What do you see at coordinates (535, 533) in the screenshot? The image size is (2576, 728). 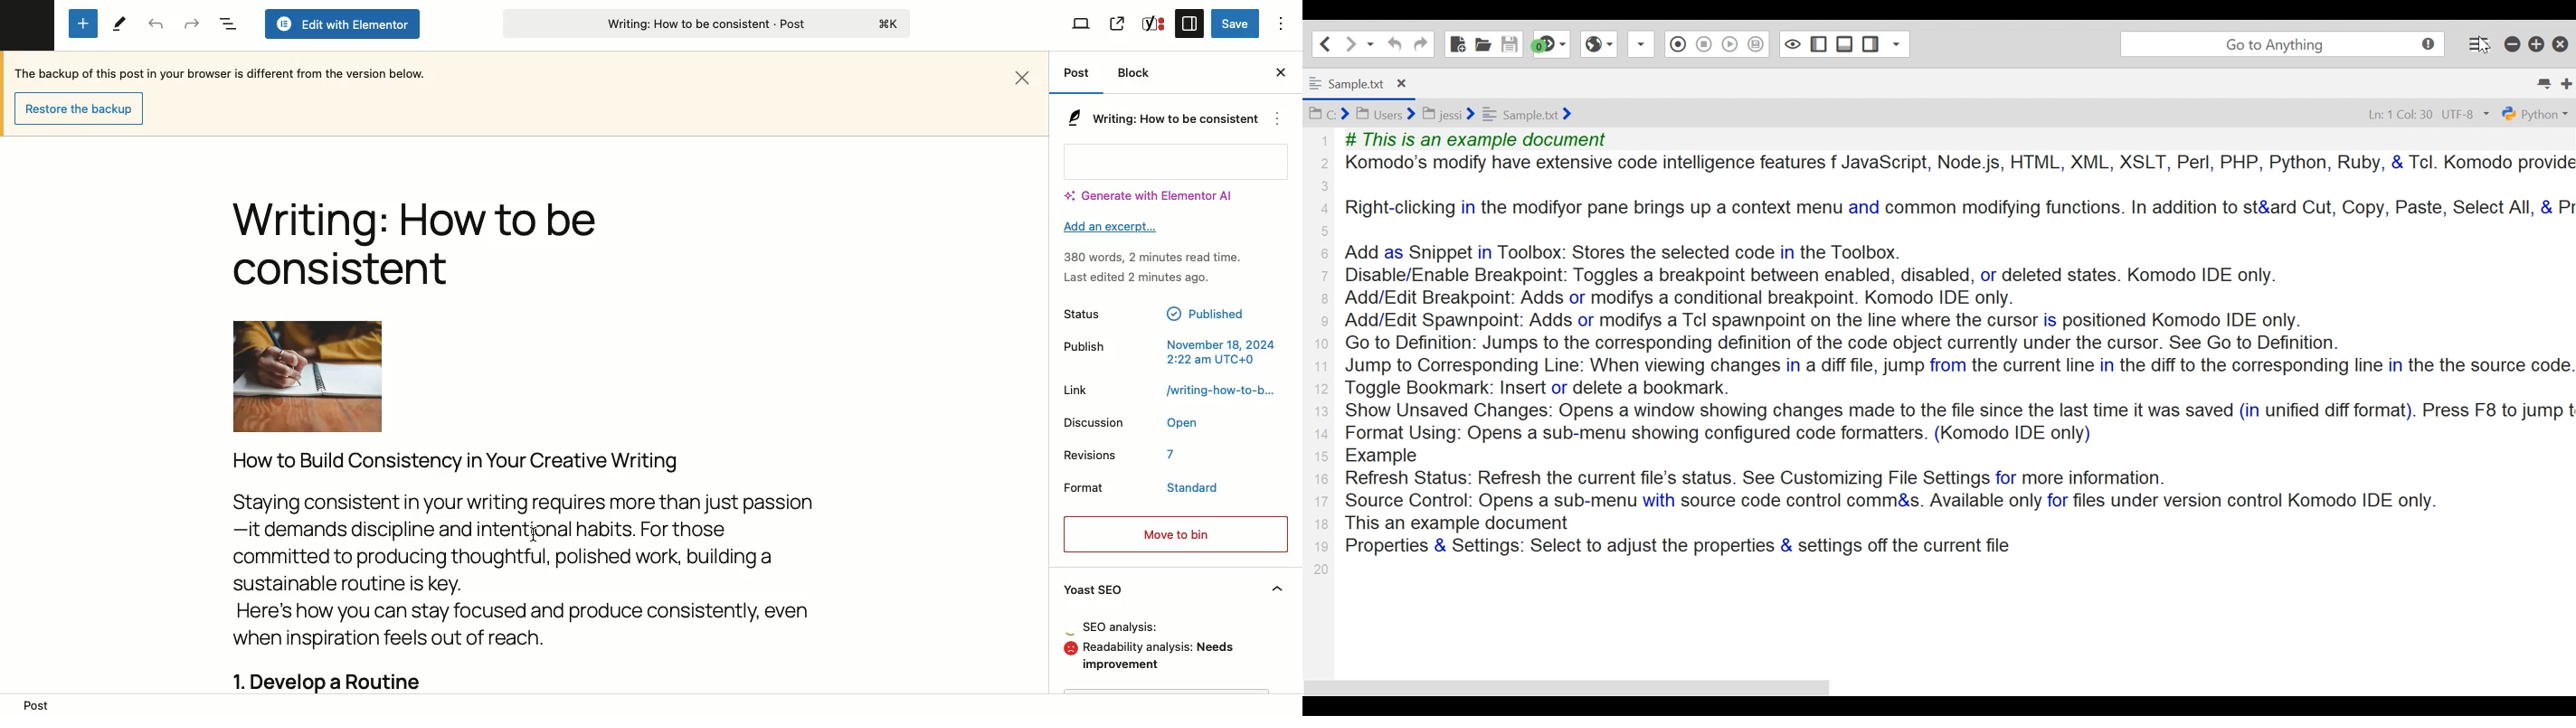 I see `Cursor` at bounding box center [535, 533].